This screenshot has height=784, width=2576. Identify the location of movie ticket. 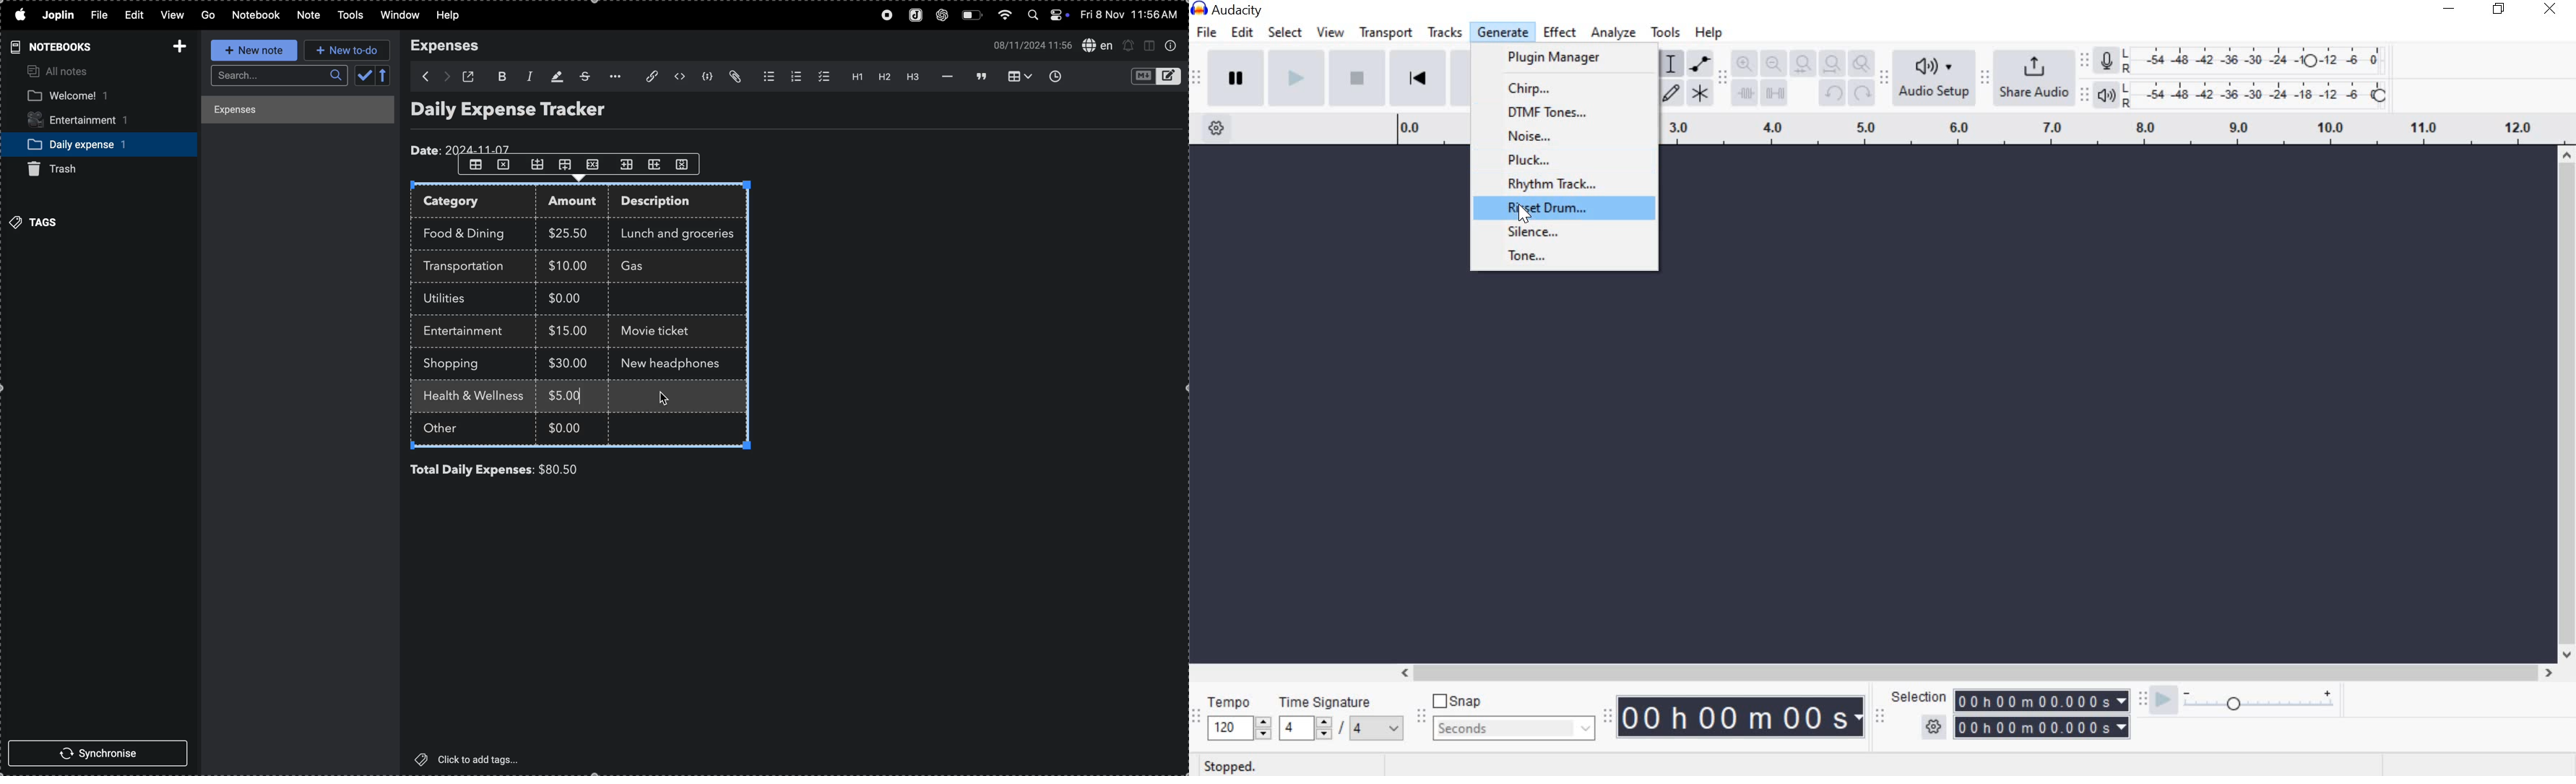
(660, 332).